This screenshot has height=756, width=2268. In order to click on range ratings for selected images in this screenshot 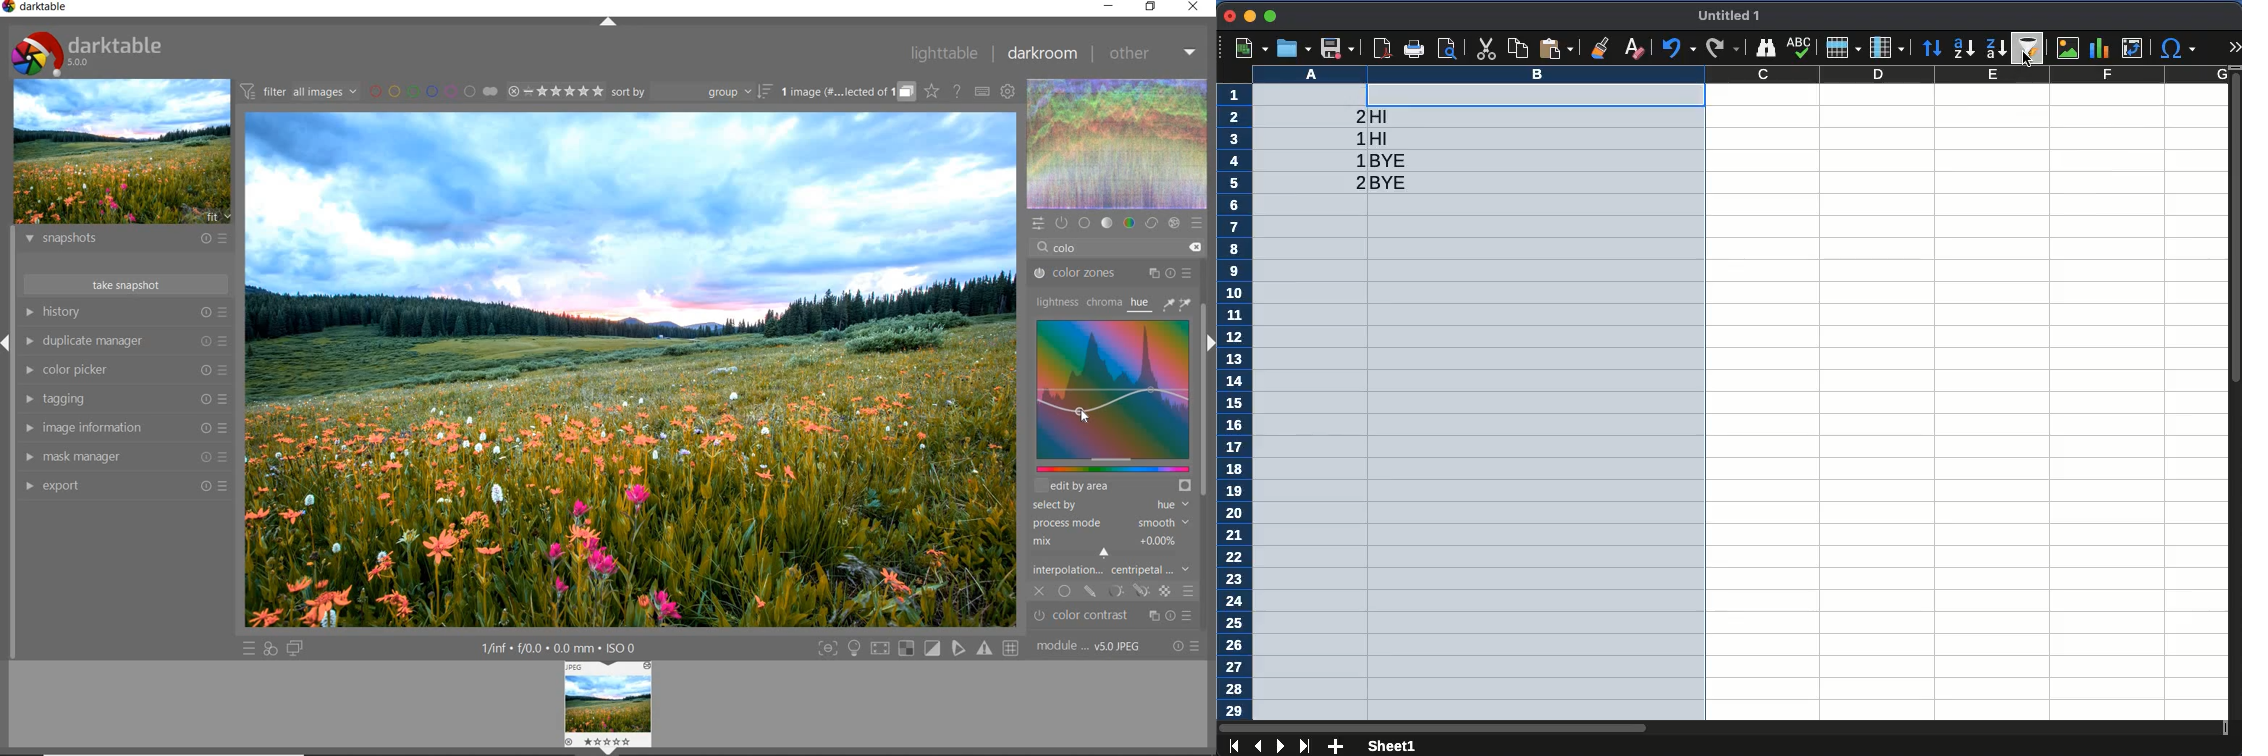, I will do `click(556, 91)`.